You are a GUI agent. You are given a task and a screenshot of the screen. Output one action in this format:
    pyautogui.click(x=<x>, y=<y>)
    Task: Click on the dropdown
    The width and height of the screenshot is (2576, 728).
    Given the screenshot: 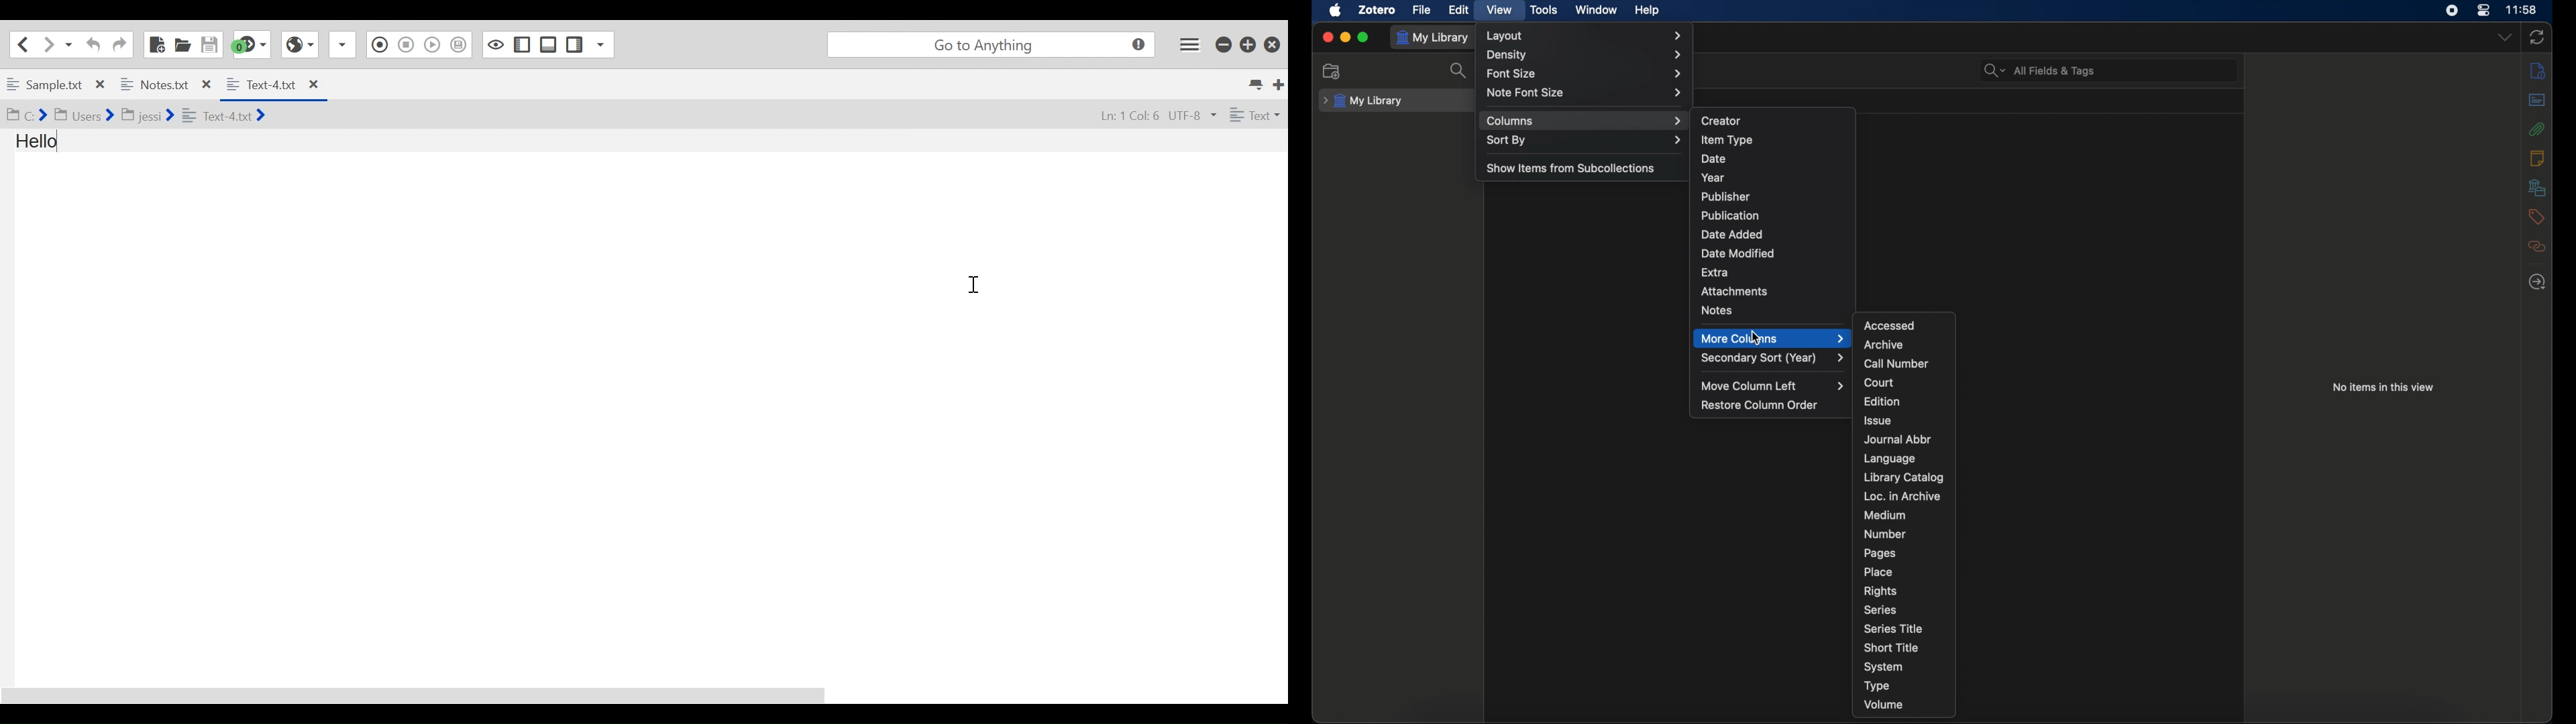 What is the action you would take?
    pyautogui.click(x=2505, y=37)
    